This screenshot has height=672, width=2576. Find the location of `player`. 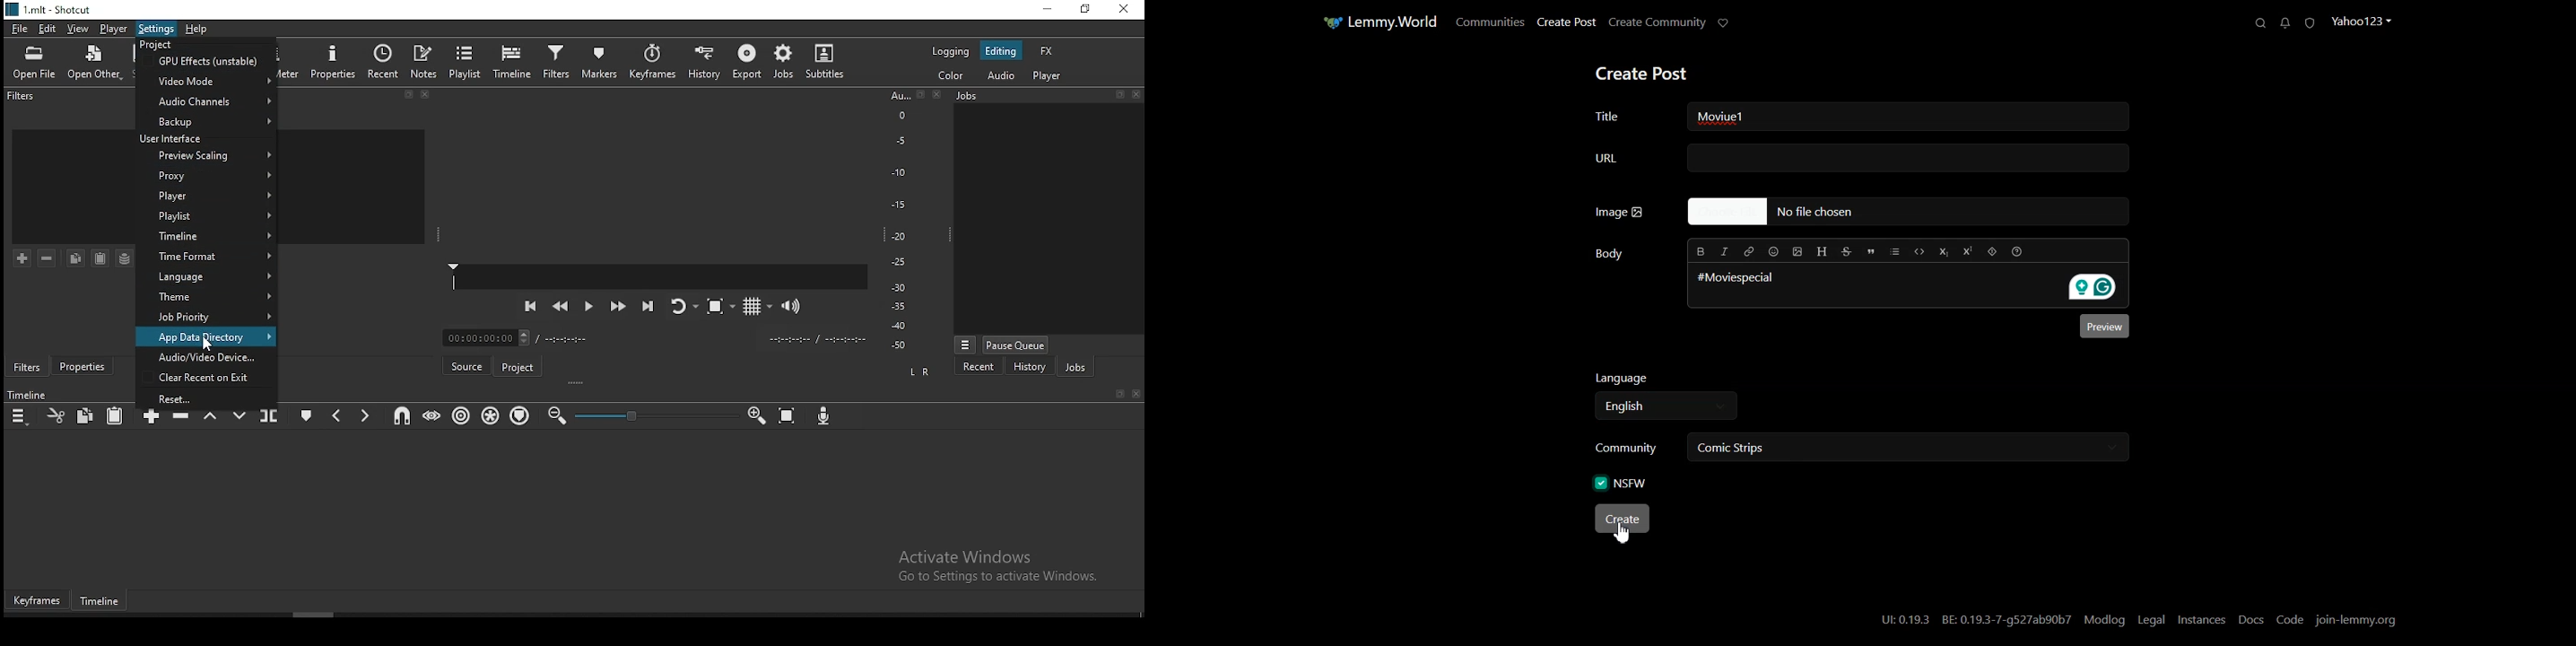

player is located at coordinates (207, 196).